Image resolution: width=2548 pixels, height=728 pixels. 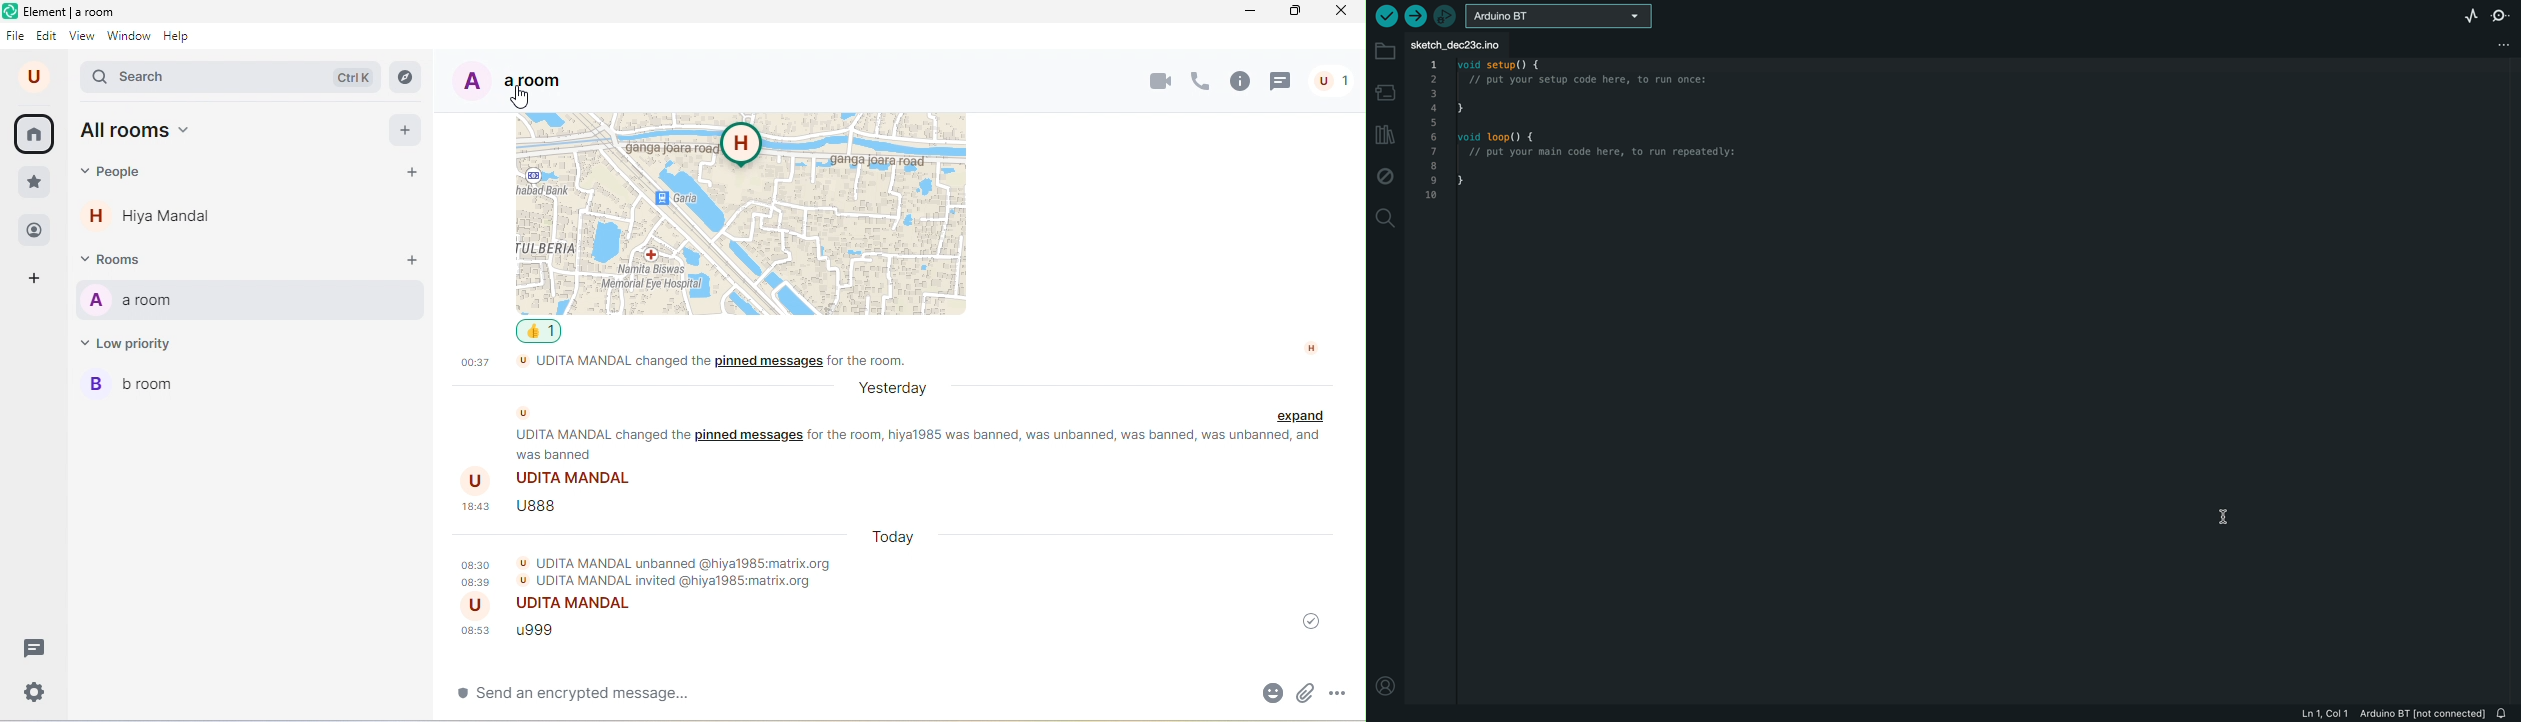 What do you see at coordinates (1386, 218) in the screenshot?
I see `search` at bounding box center [1386, 218].